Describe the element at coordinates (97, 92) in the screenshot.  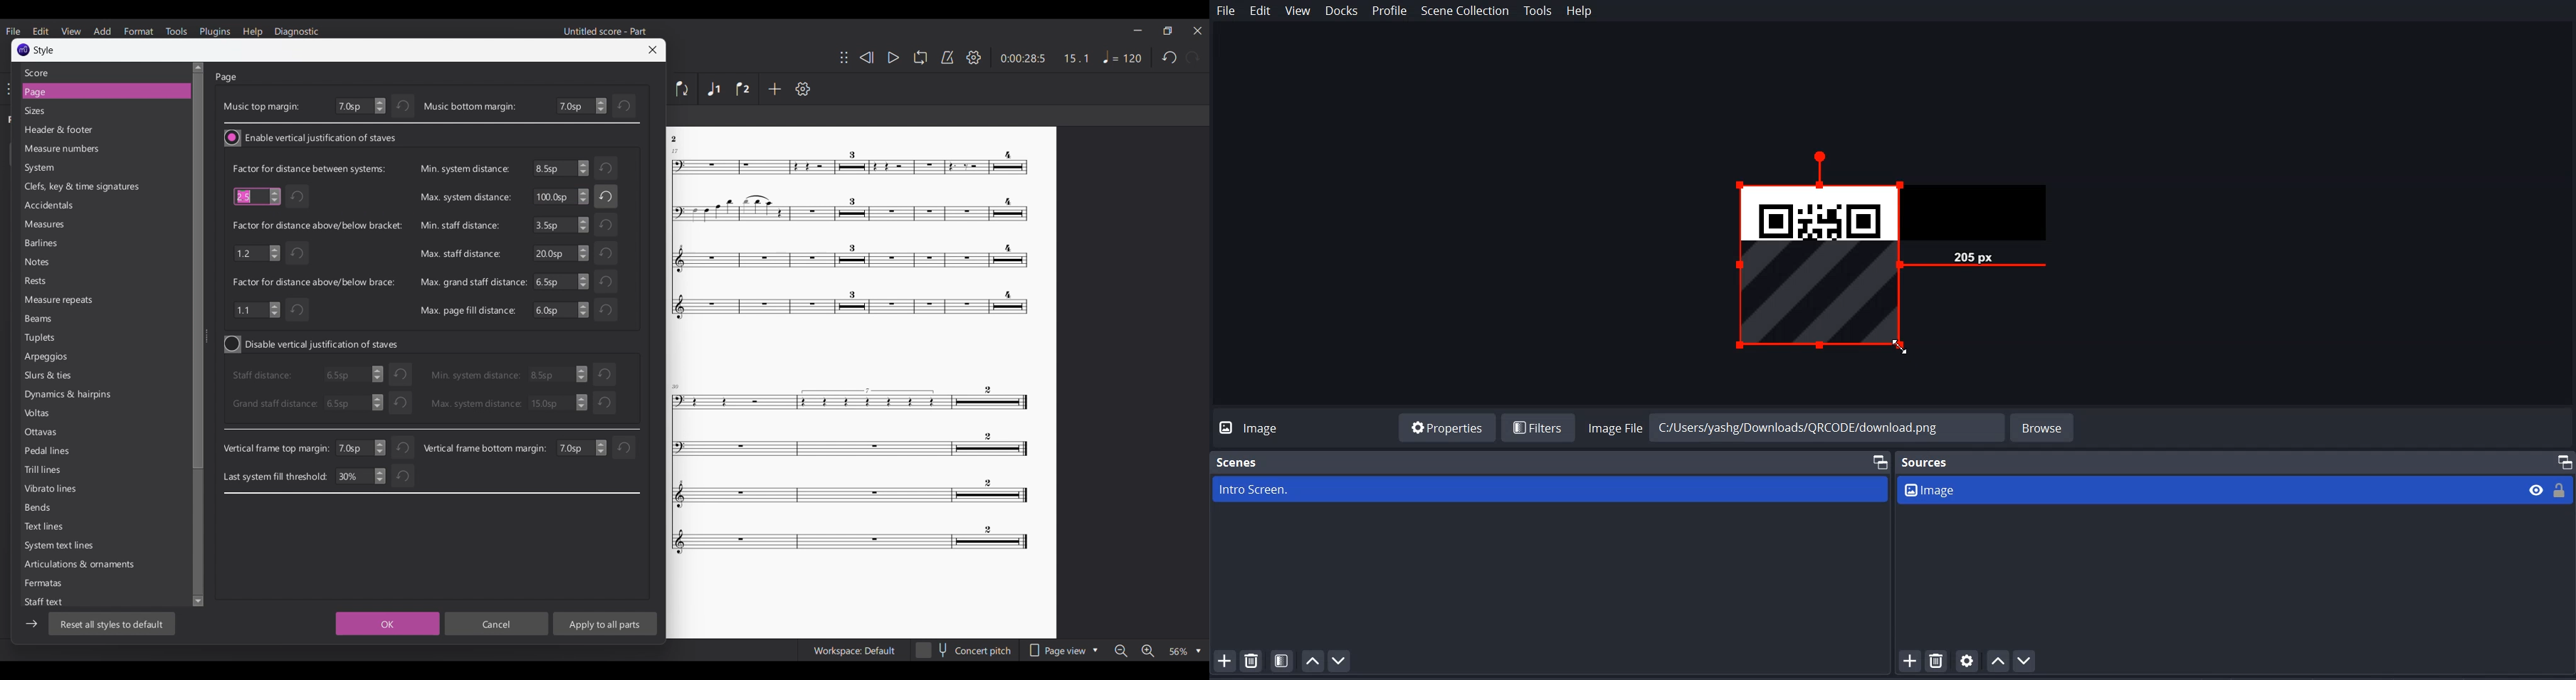
I see `Page` at that location.